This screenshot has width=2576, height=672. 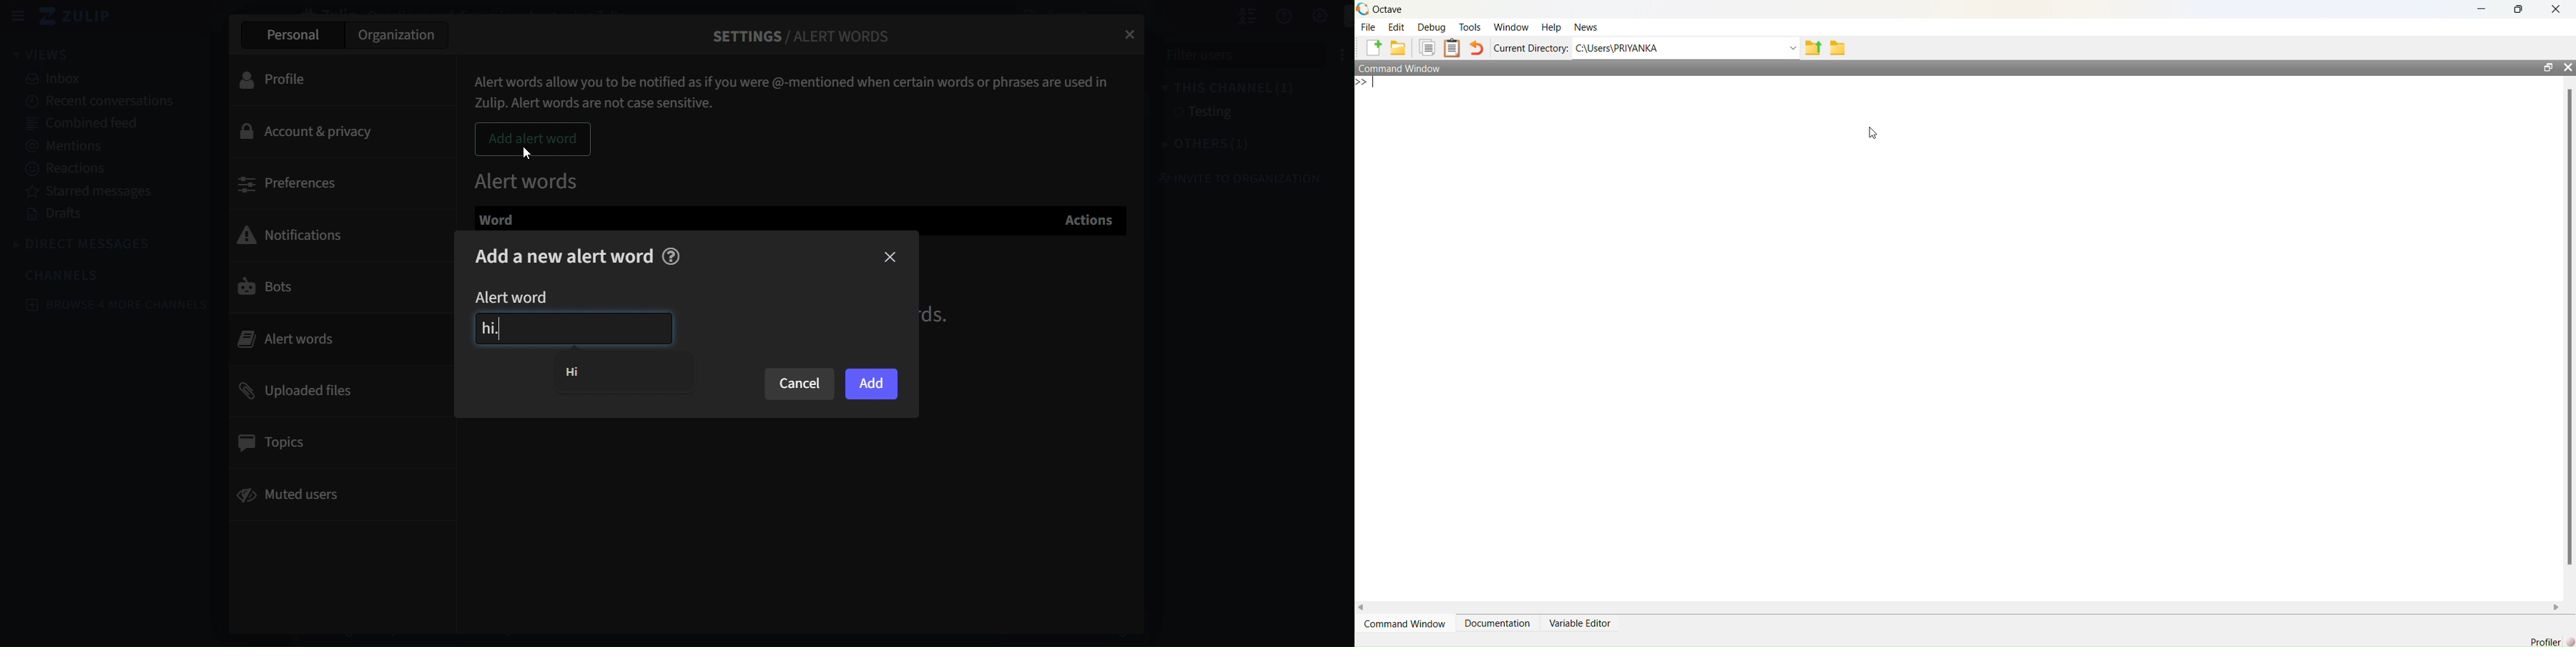 What do you see at coordinates (871, 383) in the screenshot?
I see `add` at bounding box center [871, 383].